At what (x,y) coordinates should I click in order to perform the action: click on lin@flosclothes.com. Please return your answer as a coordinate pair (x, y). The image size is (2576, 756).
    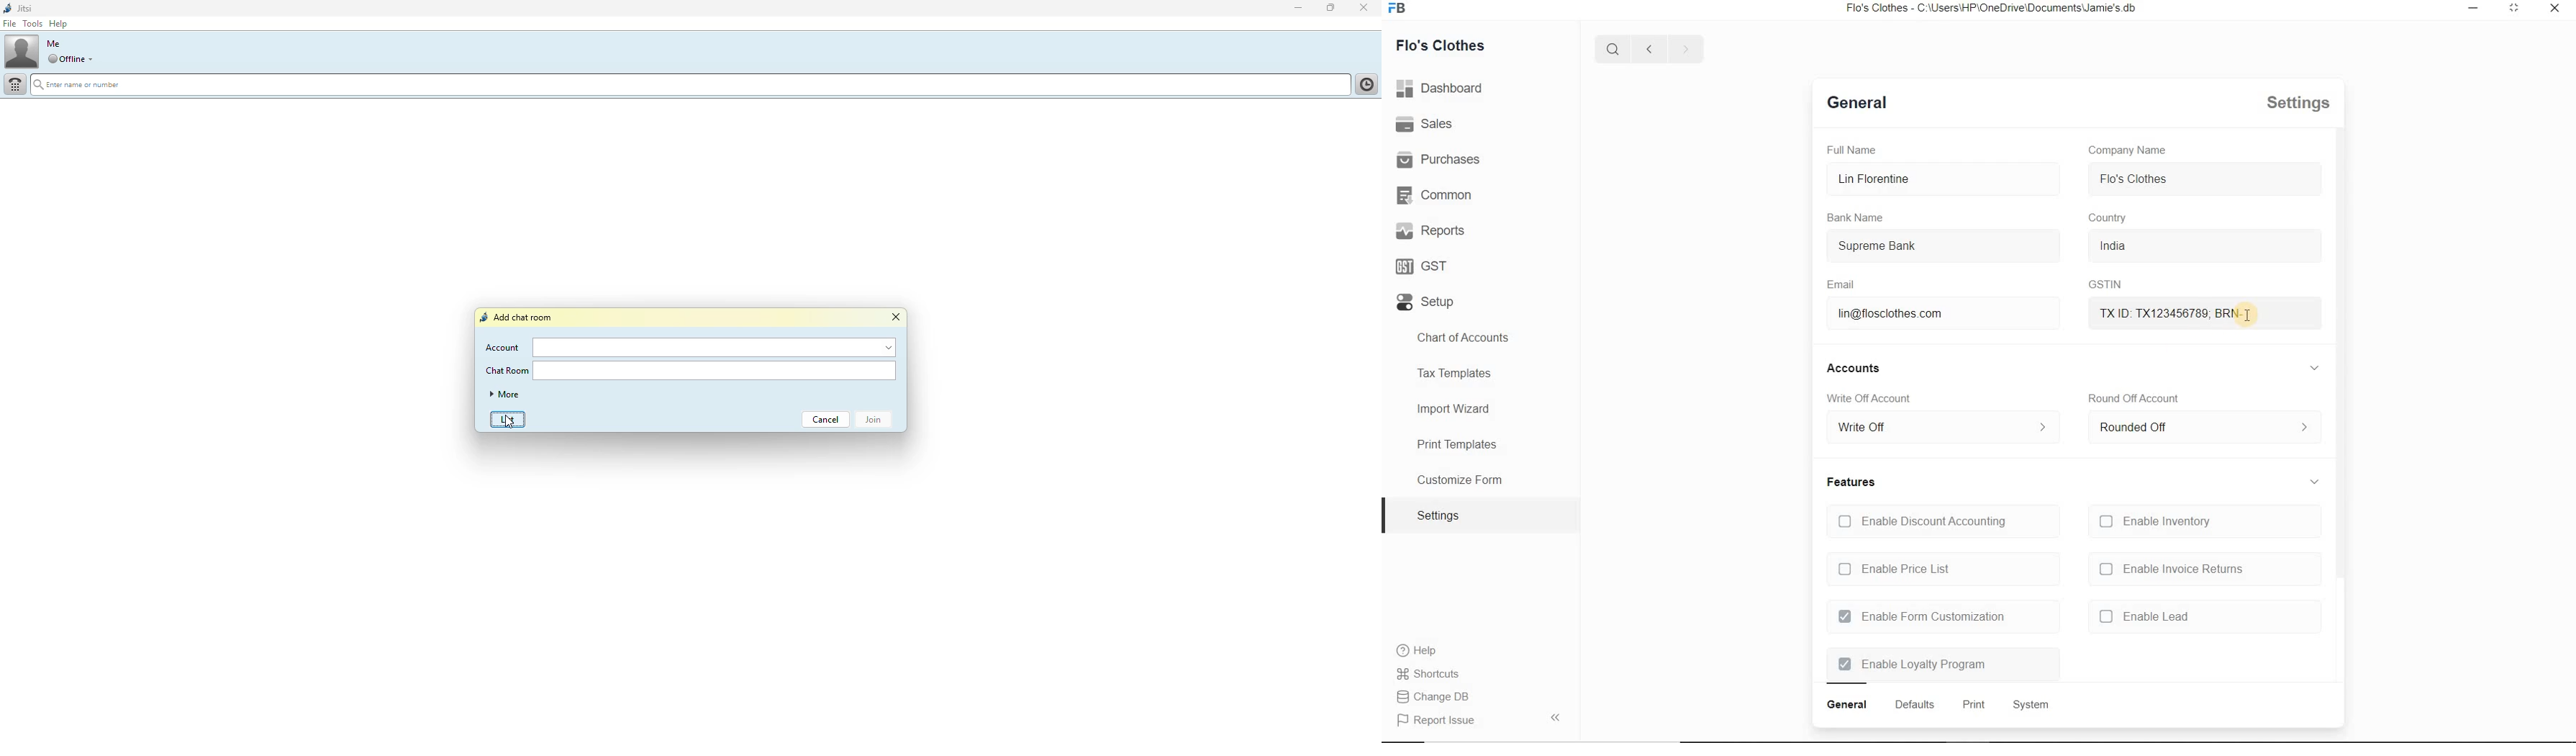
    Looking at the image, I should click on (1909, 315).